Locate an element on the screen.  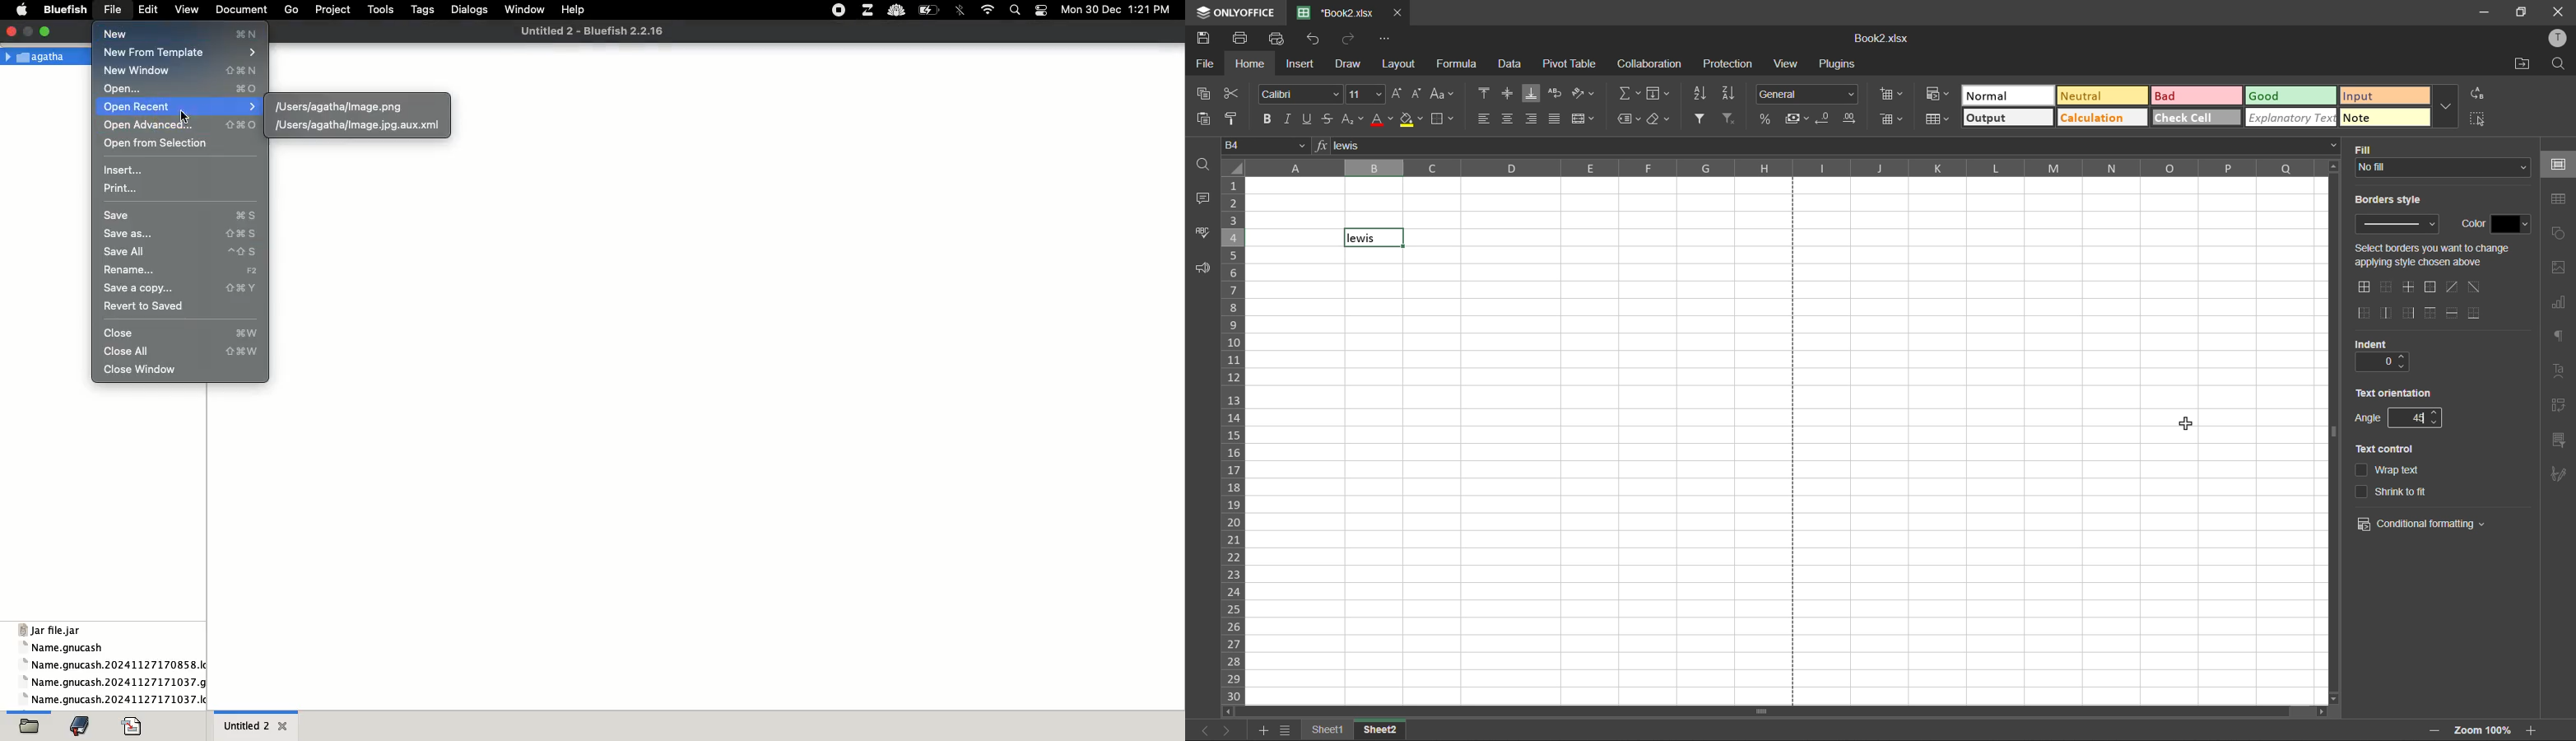
right outside border only is located at coordinates (2408, 312).